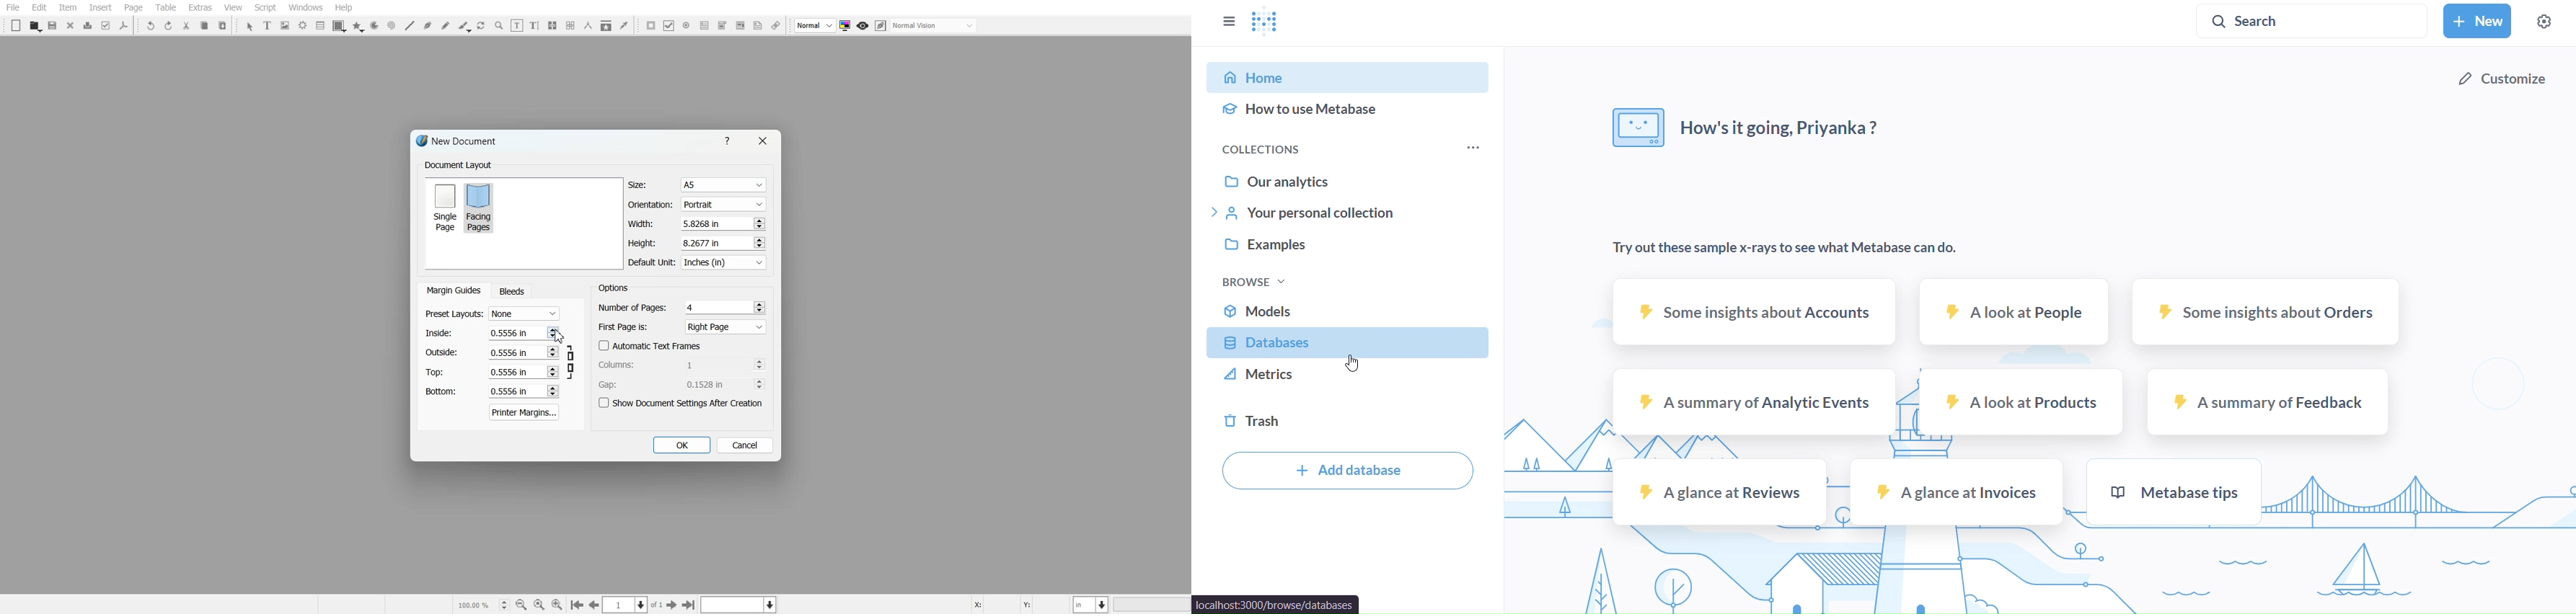  Describe the element at coordinates (511, 291) in the screenshot. I see `Bleeds` at that location.